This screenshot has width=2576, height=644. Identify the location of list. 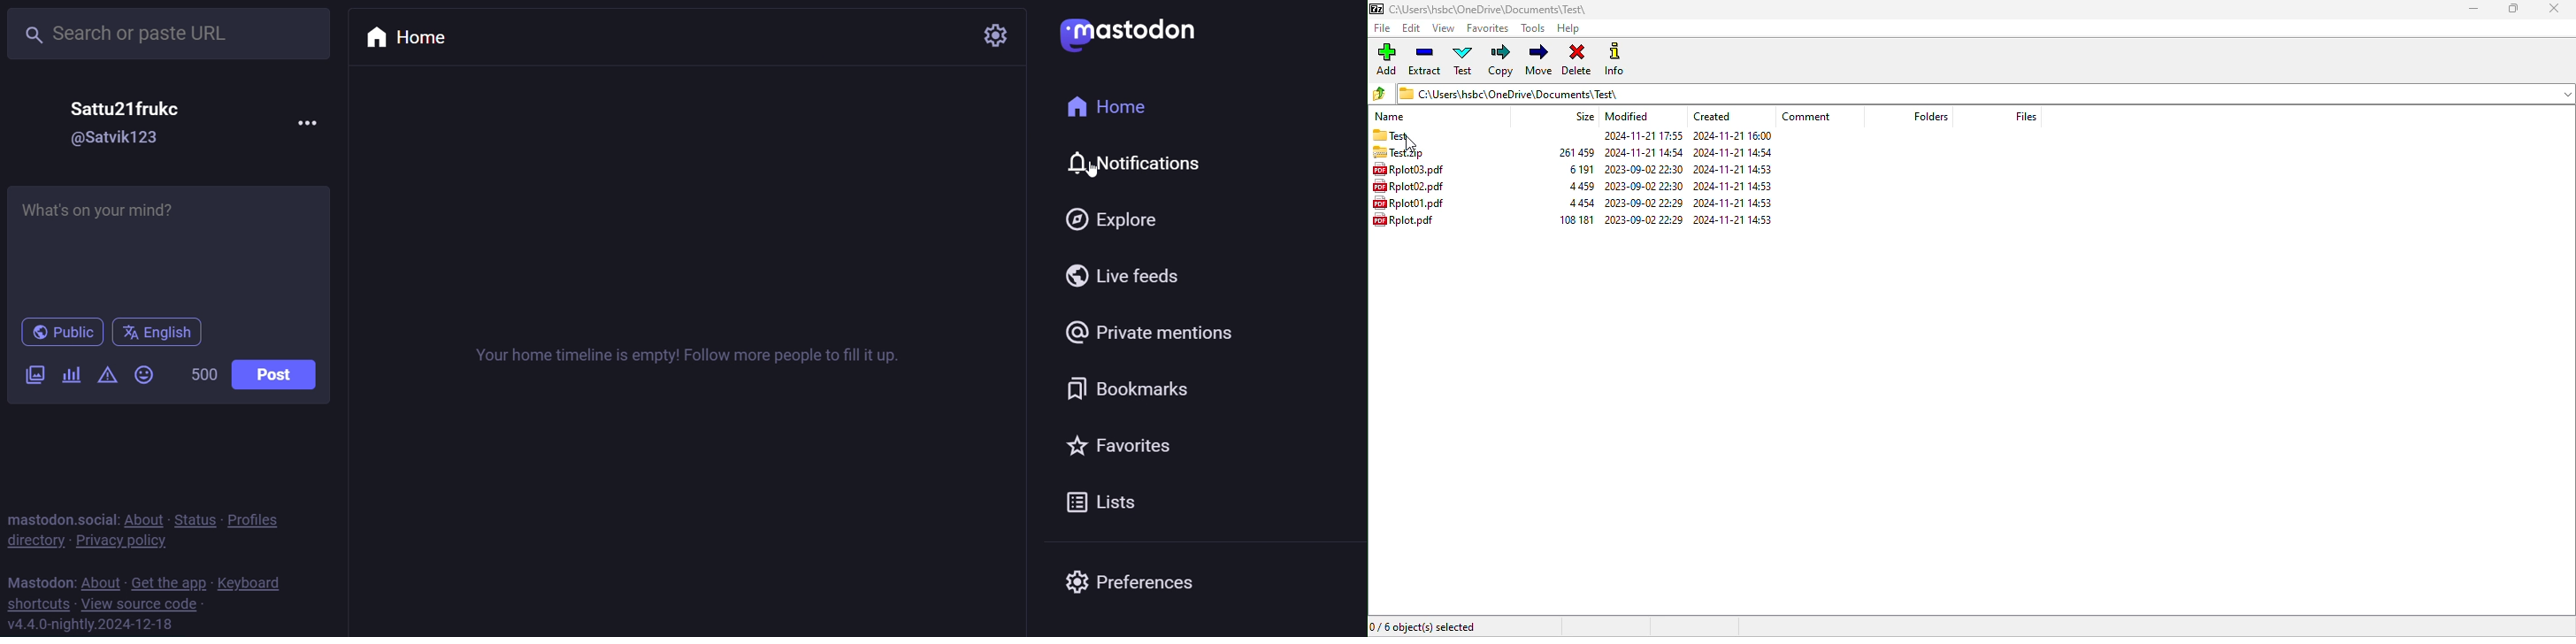
(1104, 500).